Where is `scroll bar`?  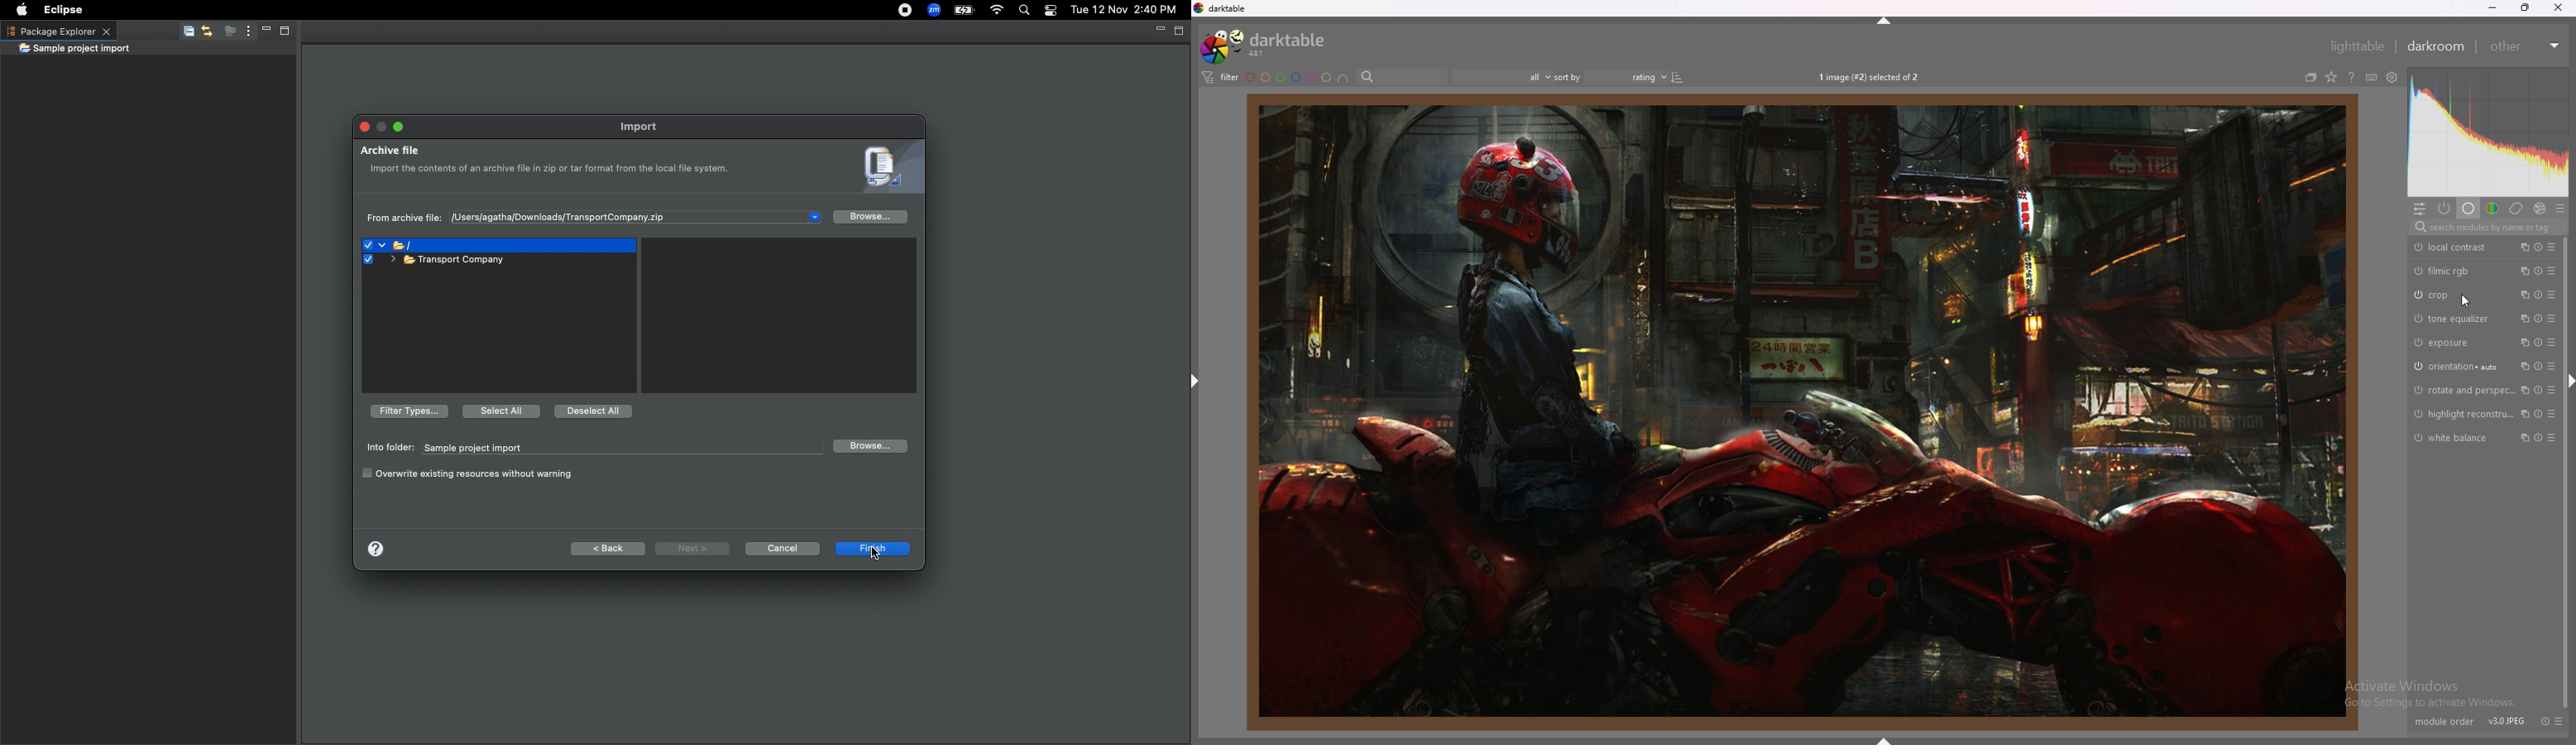
scroll bar is located at coordinates (2566, 472).